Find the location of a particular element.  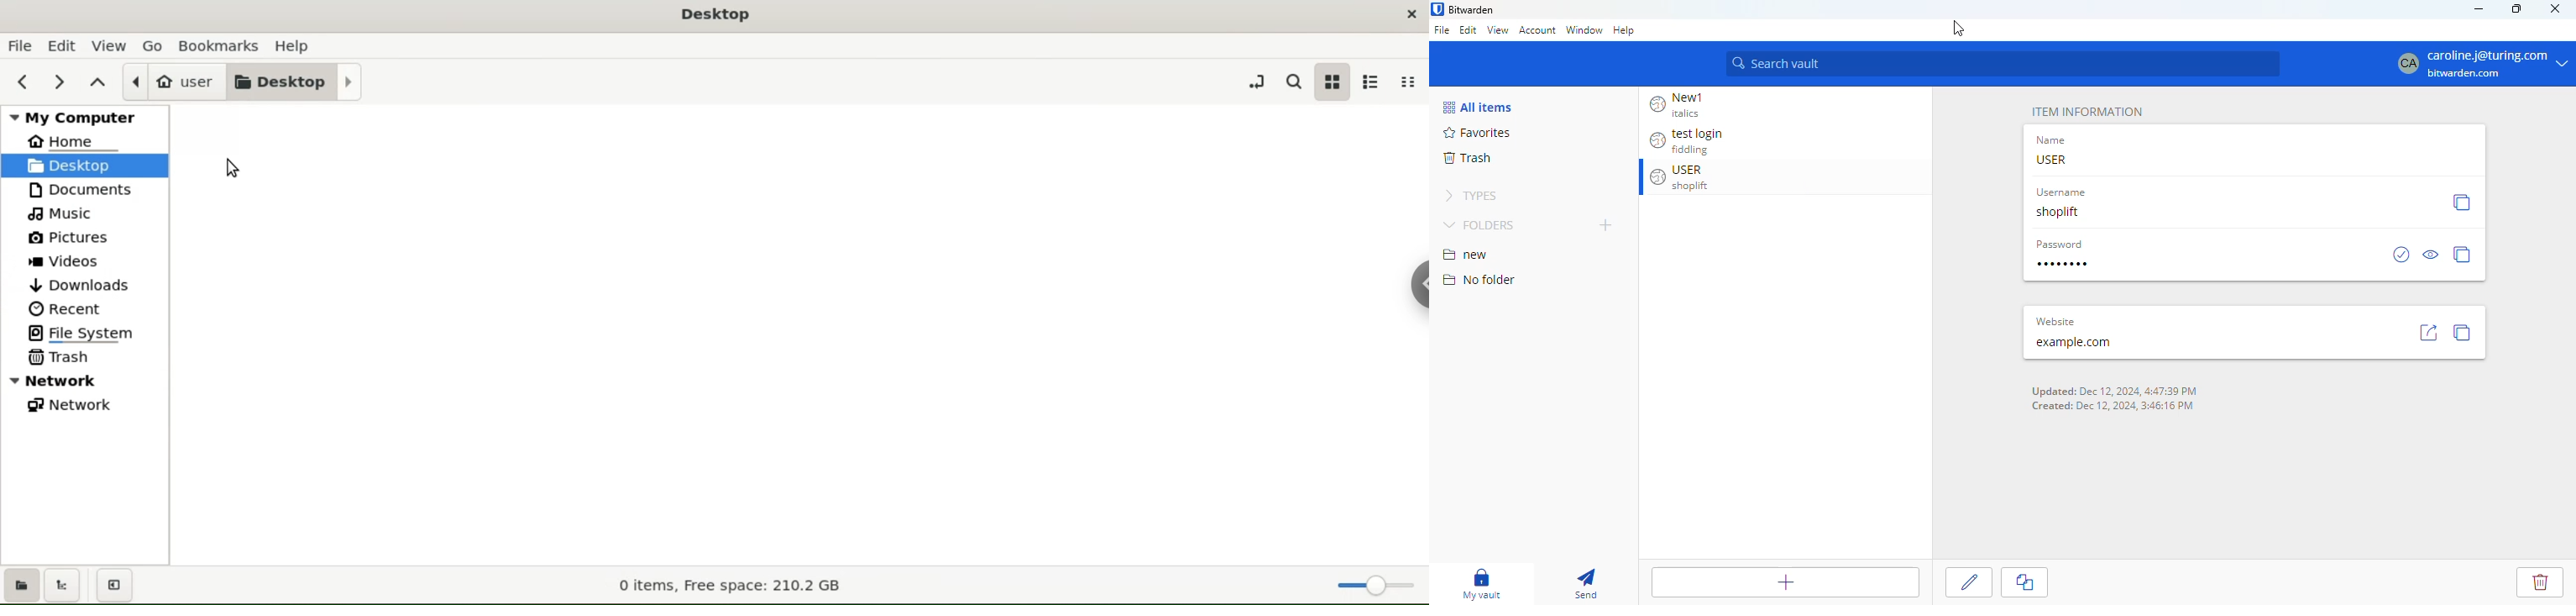

USER   shoplift is located at coordinates (1684, 178).